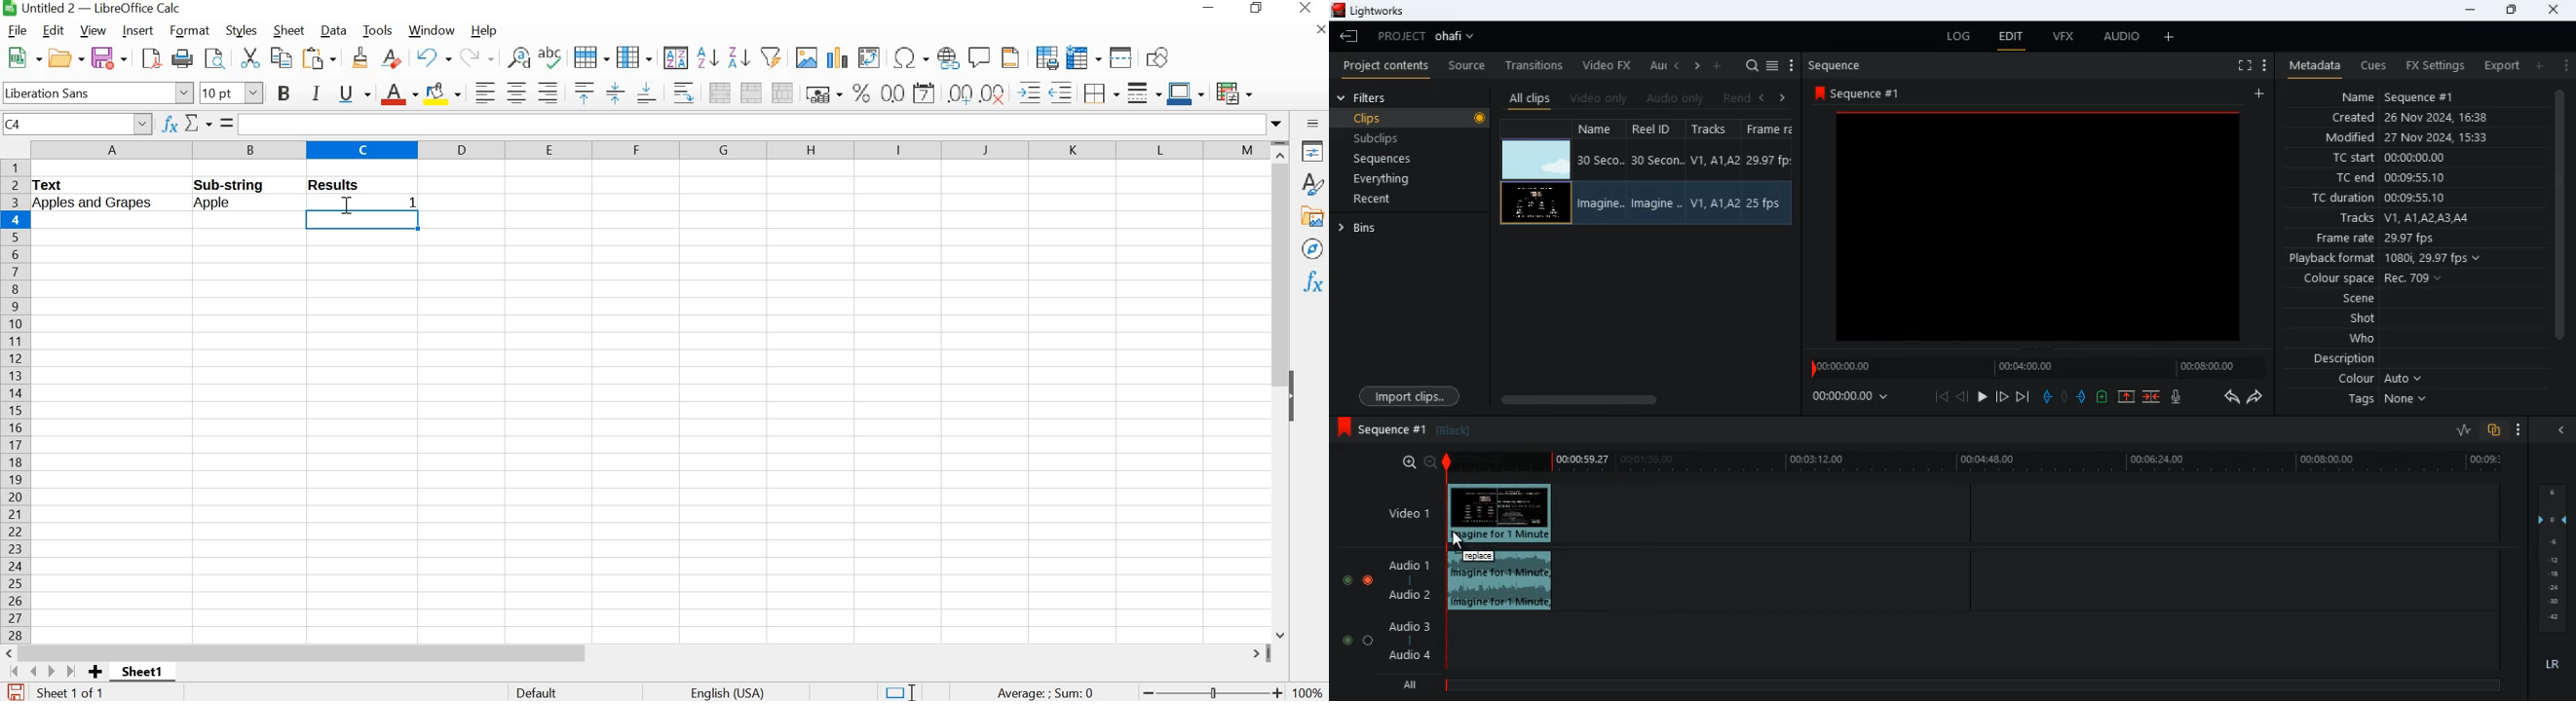 The image size is (2576, 728). What do you see at coordinates (806, 57) in the screenshot?
I see `insert image` at bounding box center [806, 57].